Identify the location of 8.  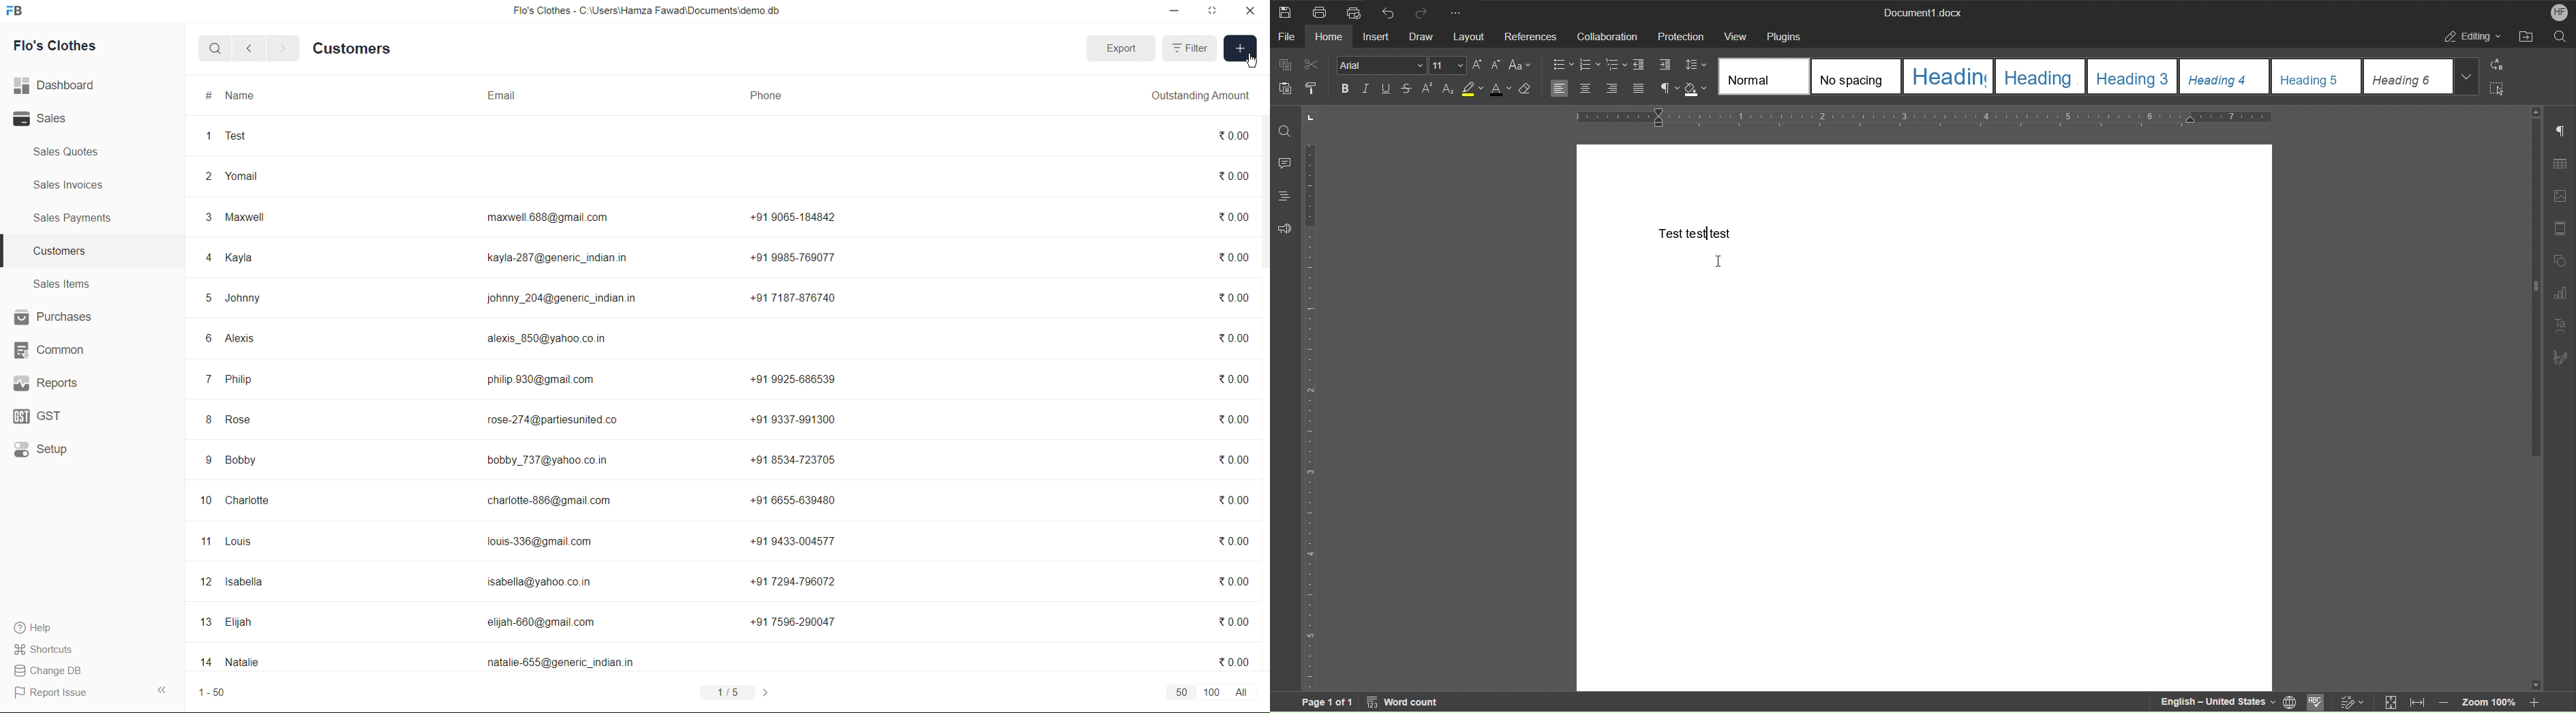
(208, 419).